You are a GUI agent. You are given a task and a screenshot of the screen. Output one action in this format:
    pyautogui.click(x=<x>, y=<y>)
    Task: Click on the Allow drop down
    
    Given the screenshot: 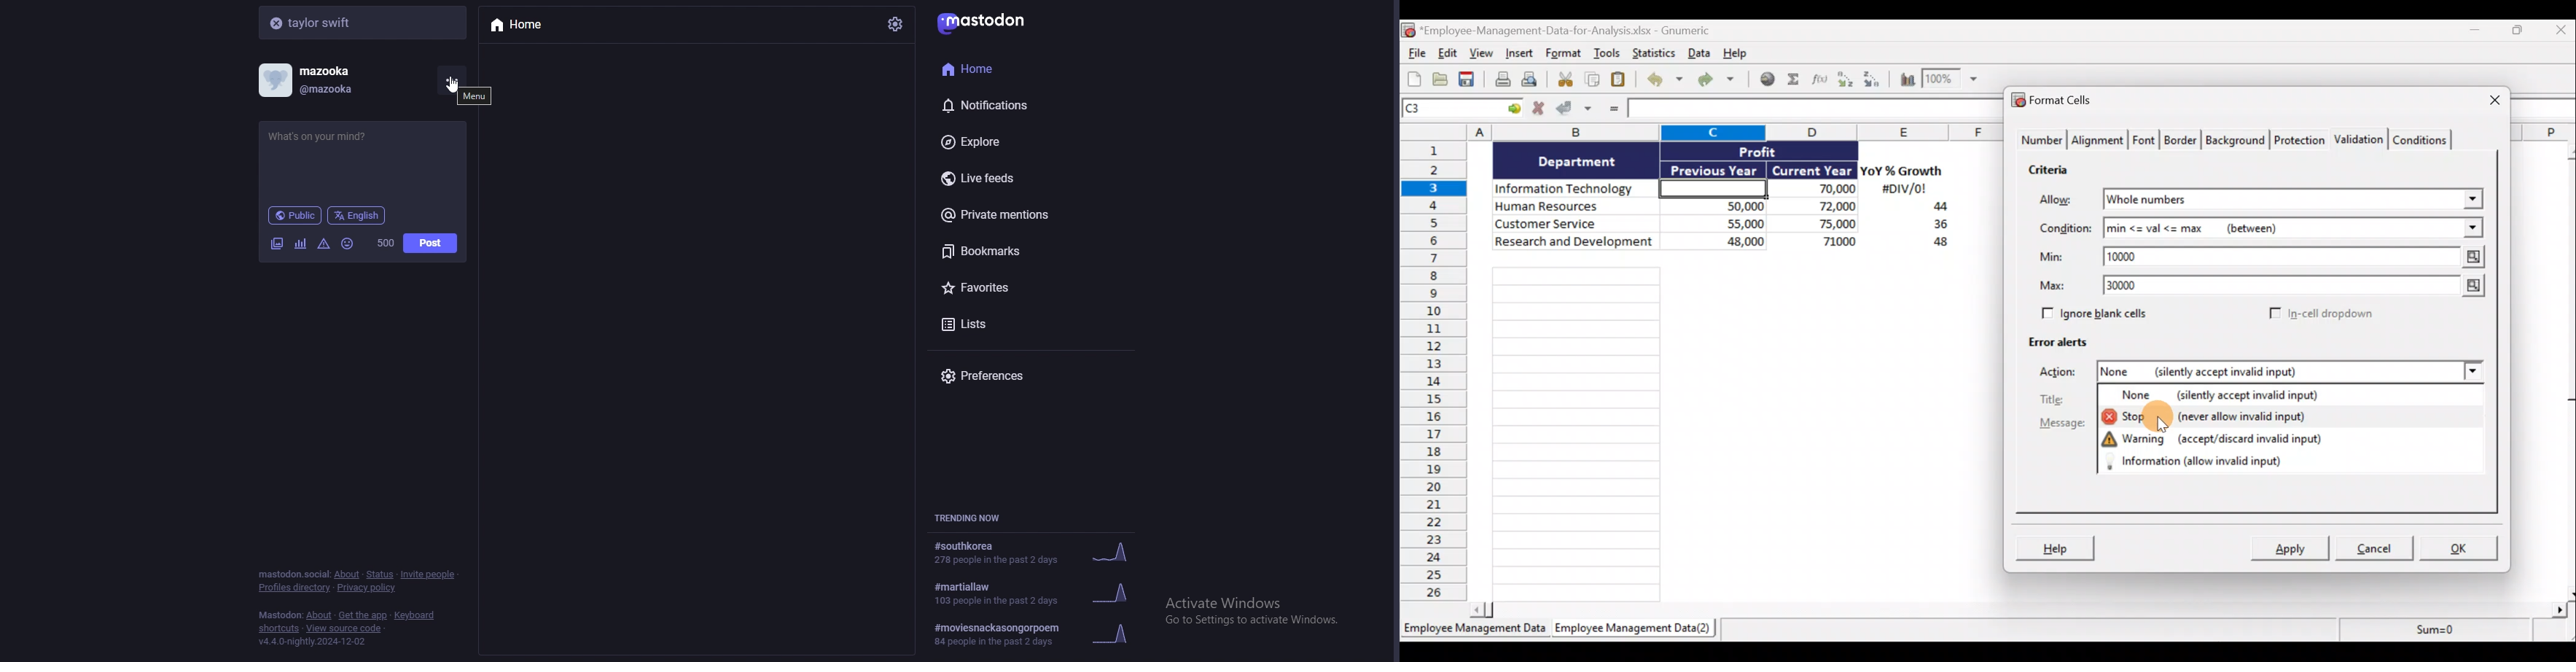 What is the action you would take?
    pyautogui.click(x=2470, y=196)
    